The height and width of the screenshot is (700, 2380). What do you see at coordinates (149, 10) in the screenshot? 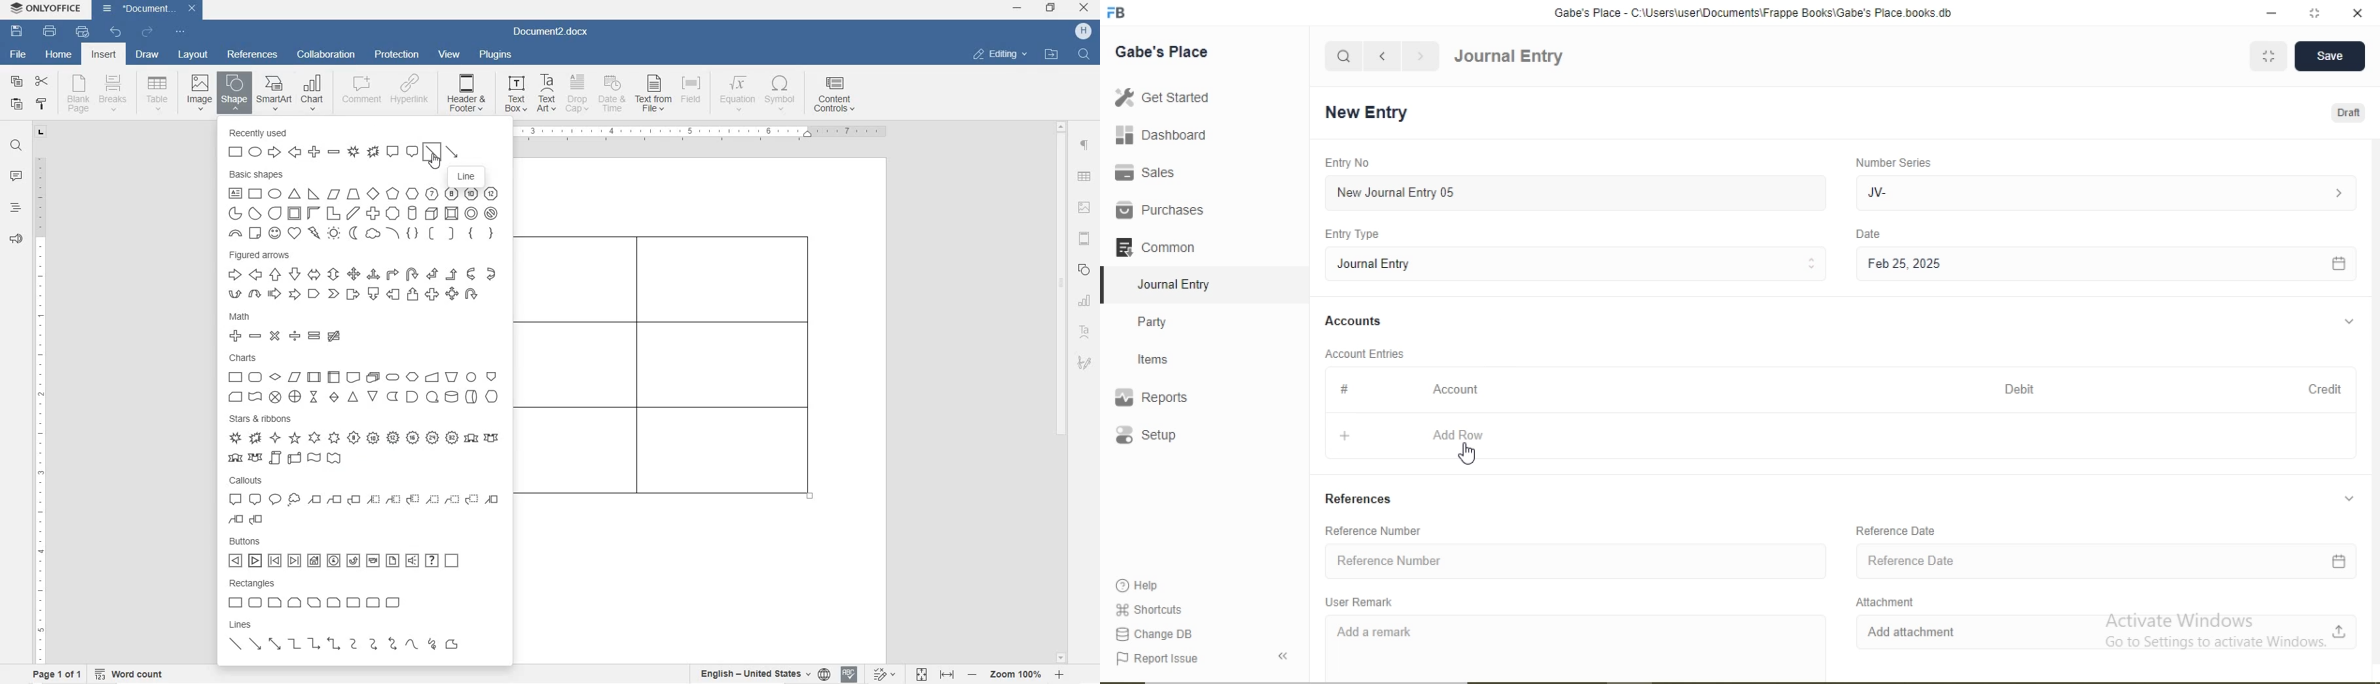
I see `Document3.docx` at bounding box center [149, 10].